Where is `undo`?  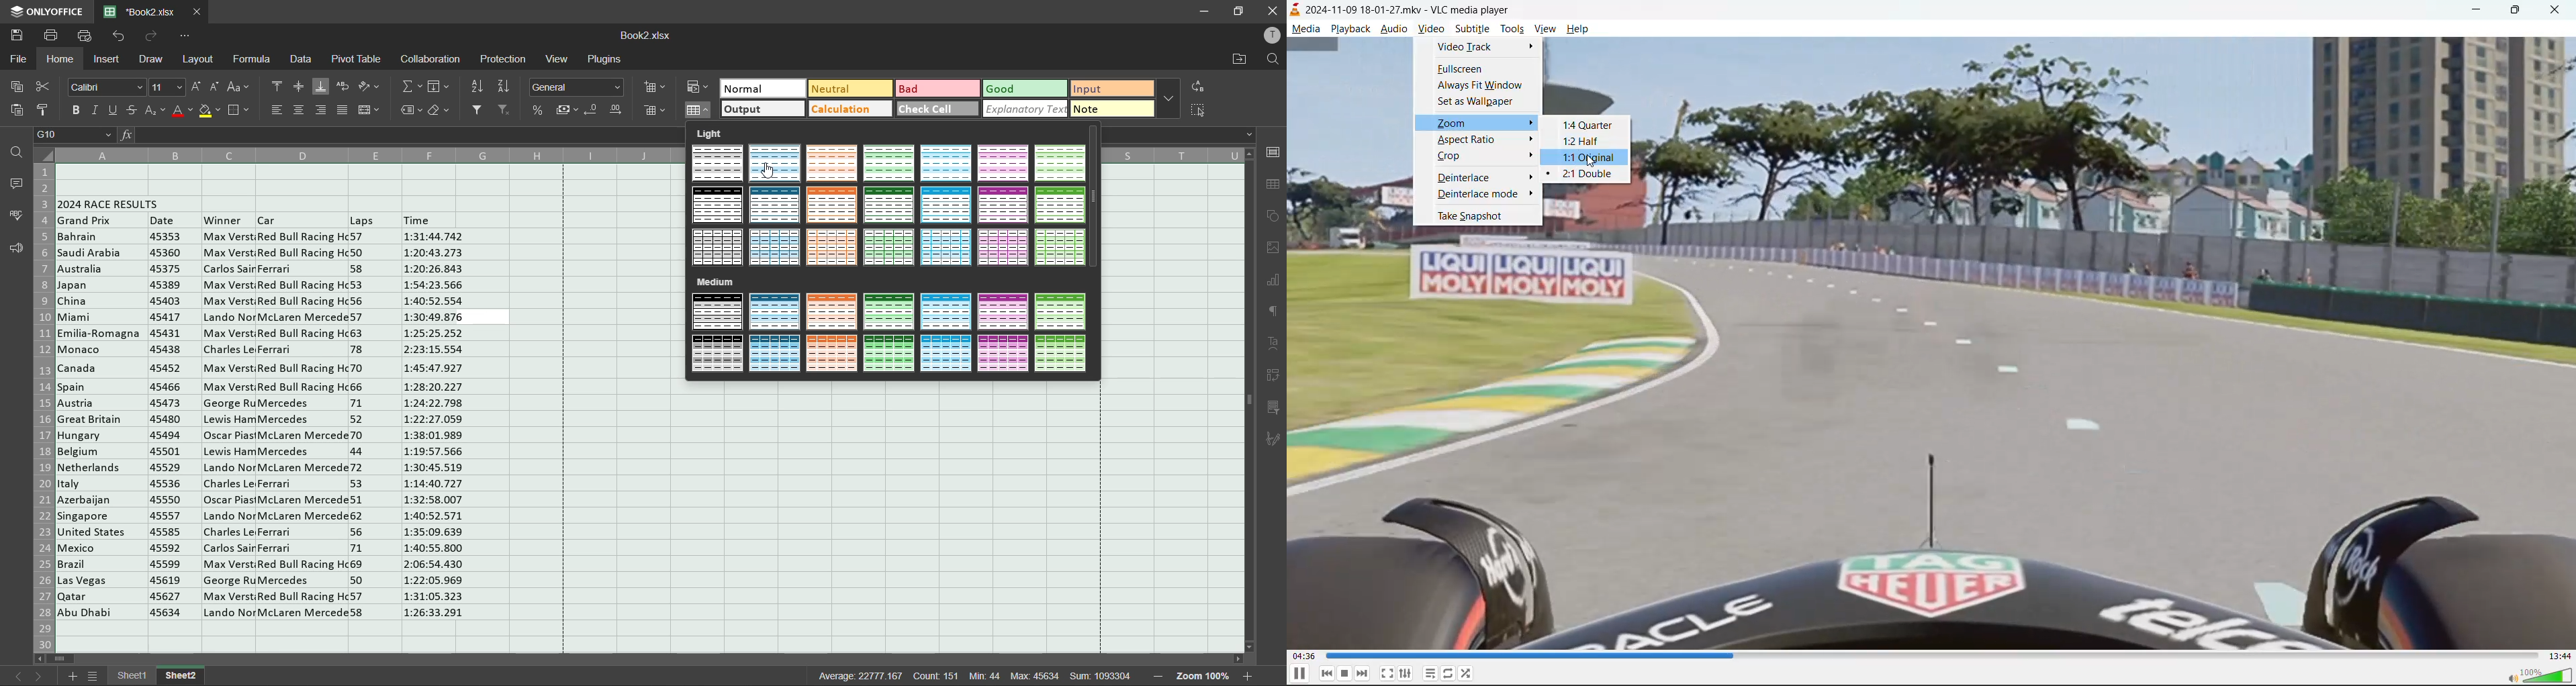 undo is located at coordinates (118, 38).